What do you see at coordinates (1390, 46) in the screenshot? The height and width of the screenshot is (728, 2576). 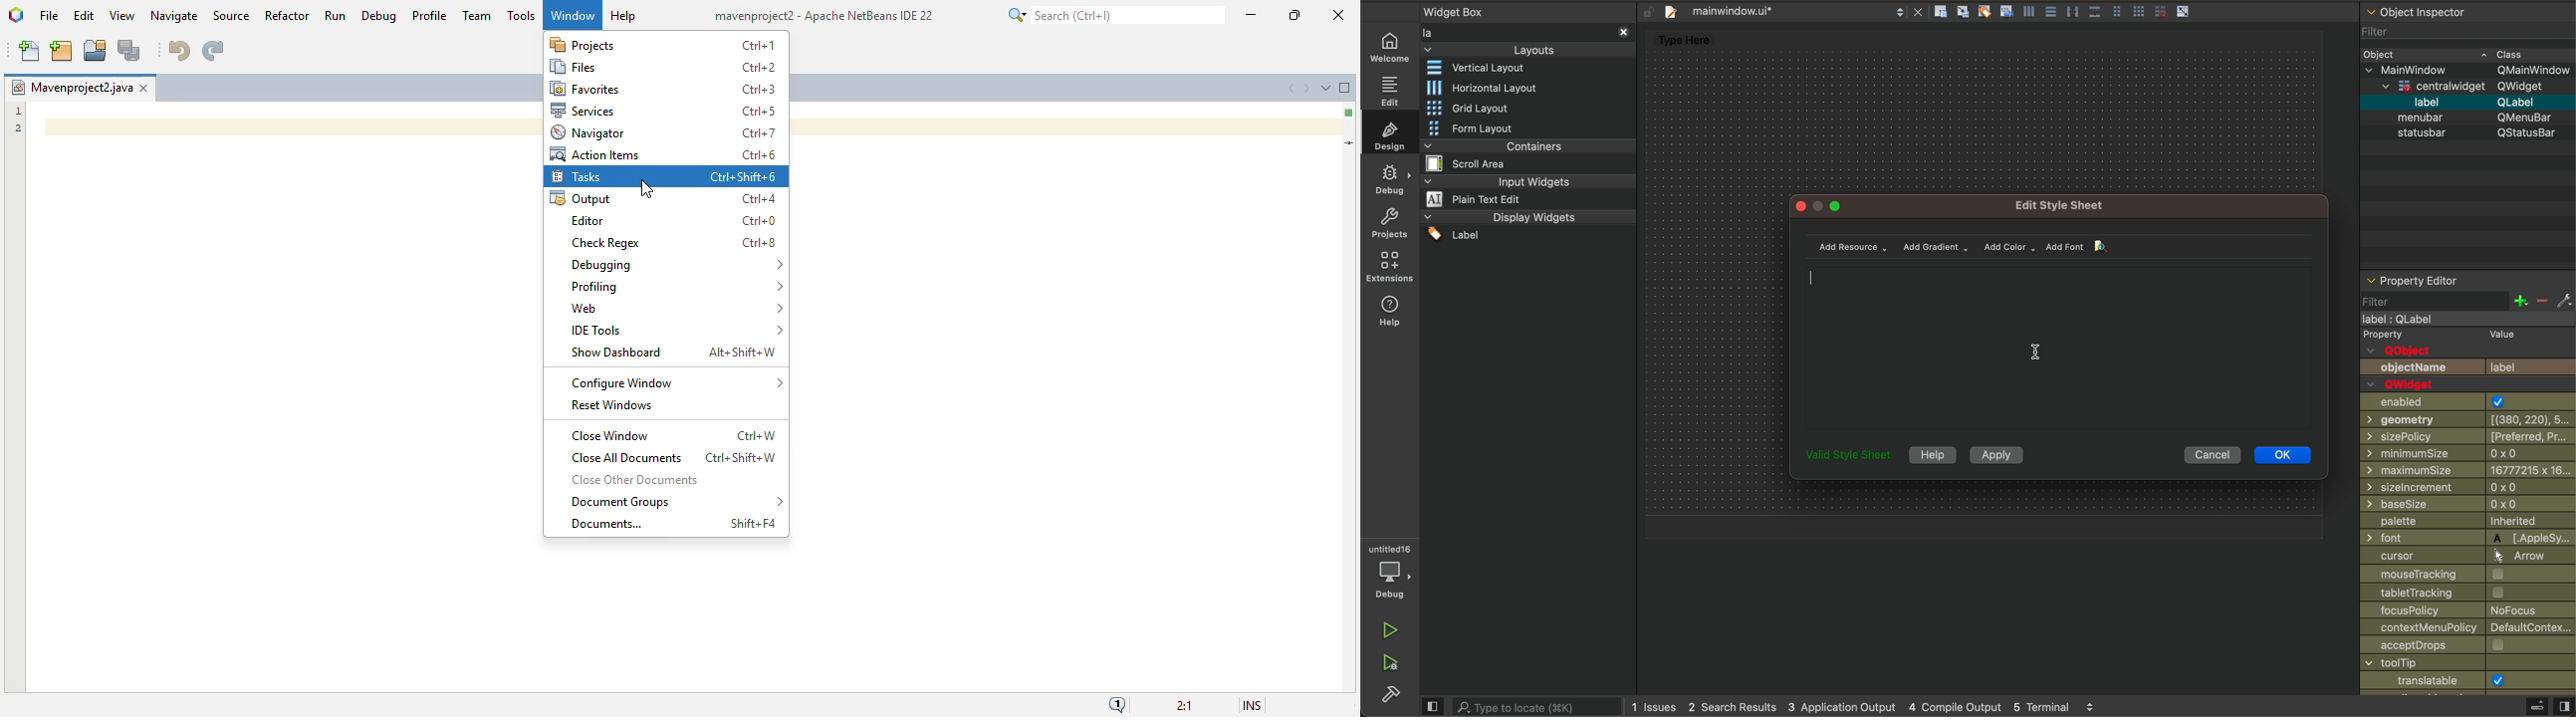 I see `welcome` at bounding box center [1390, 46].